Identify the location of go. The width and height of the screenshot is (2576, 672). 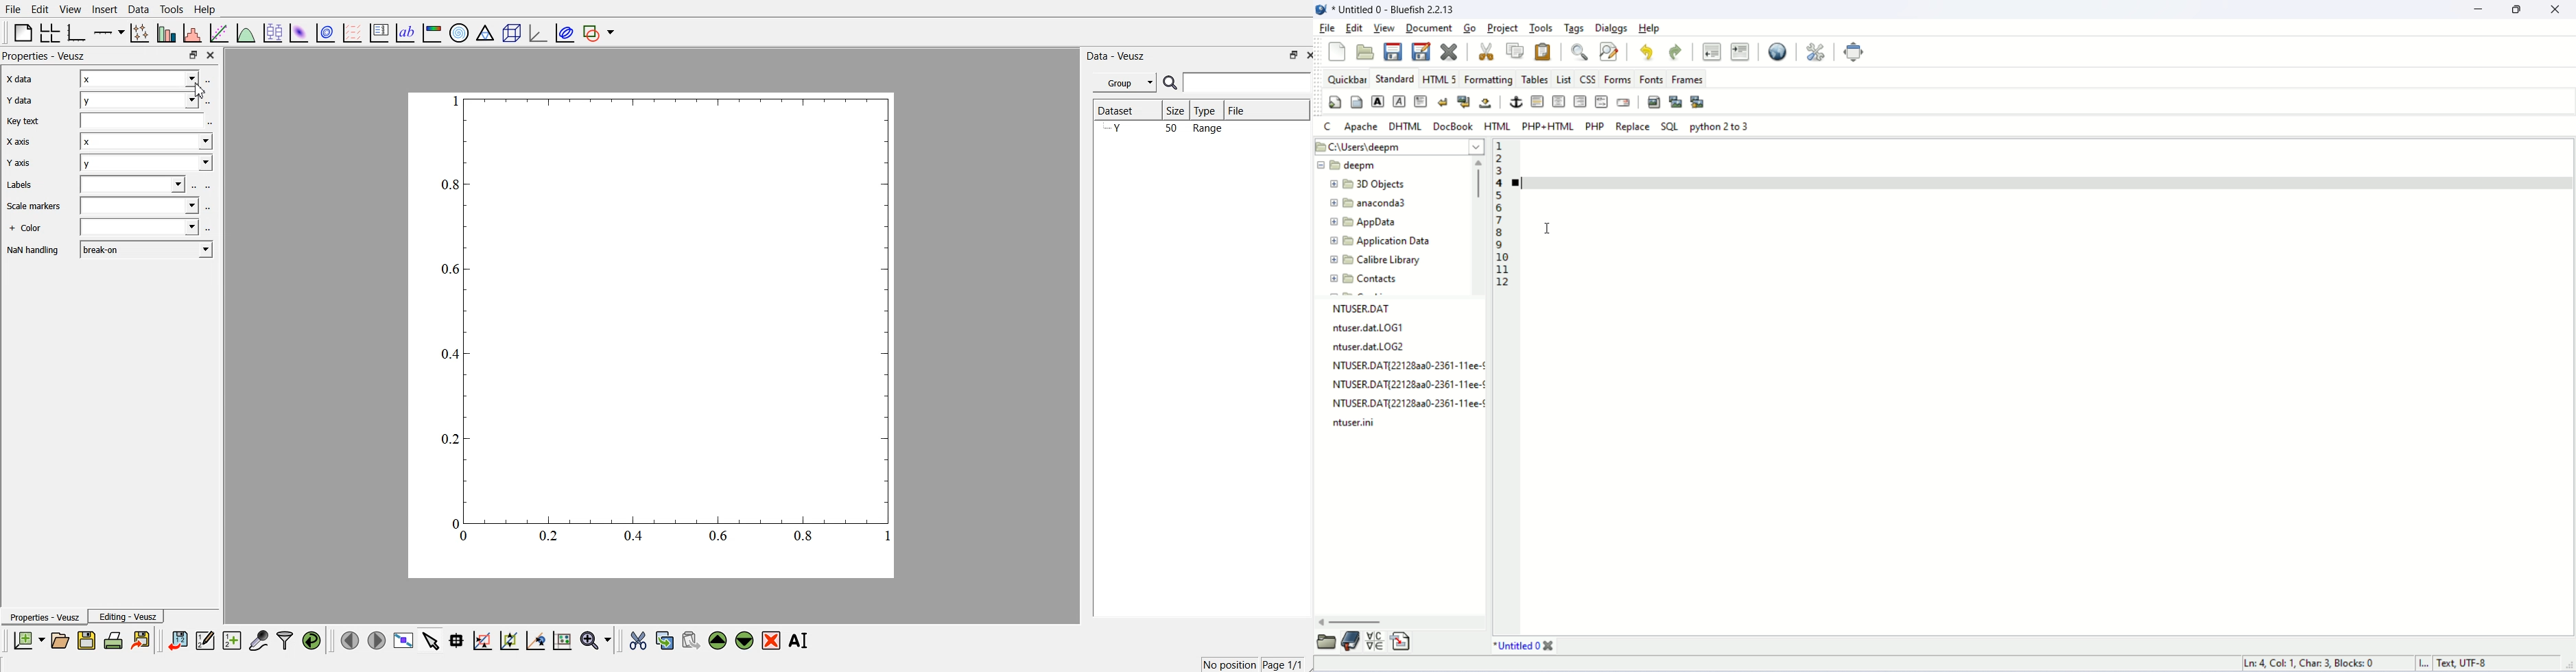
(1470, 29).